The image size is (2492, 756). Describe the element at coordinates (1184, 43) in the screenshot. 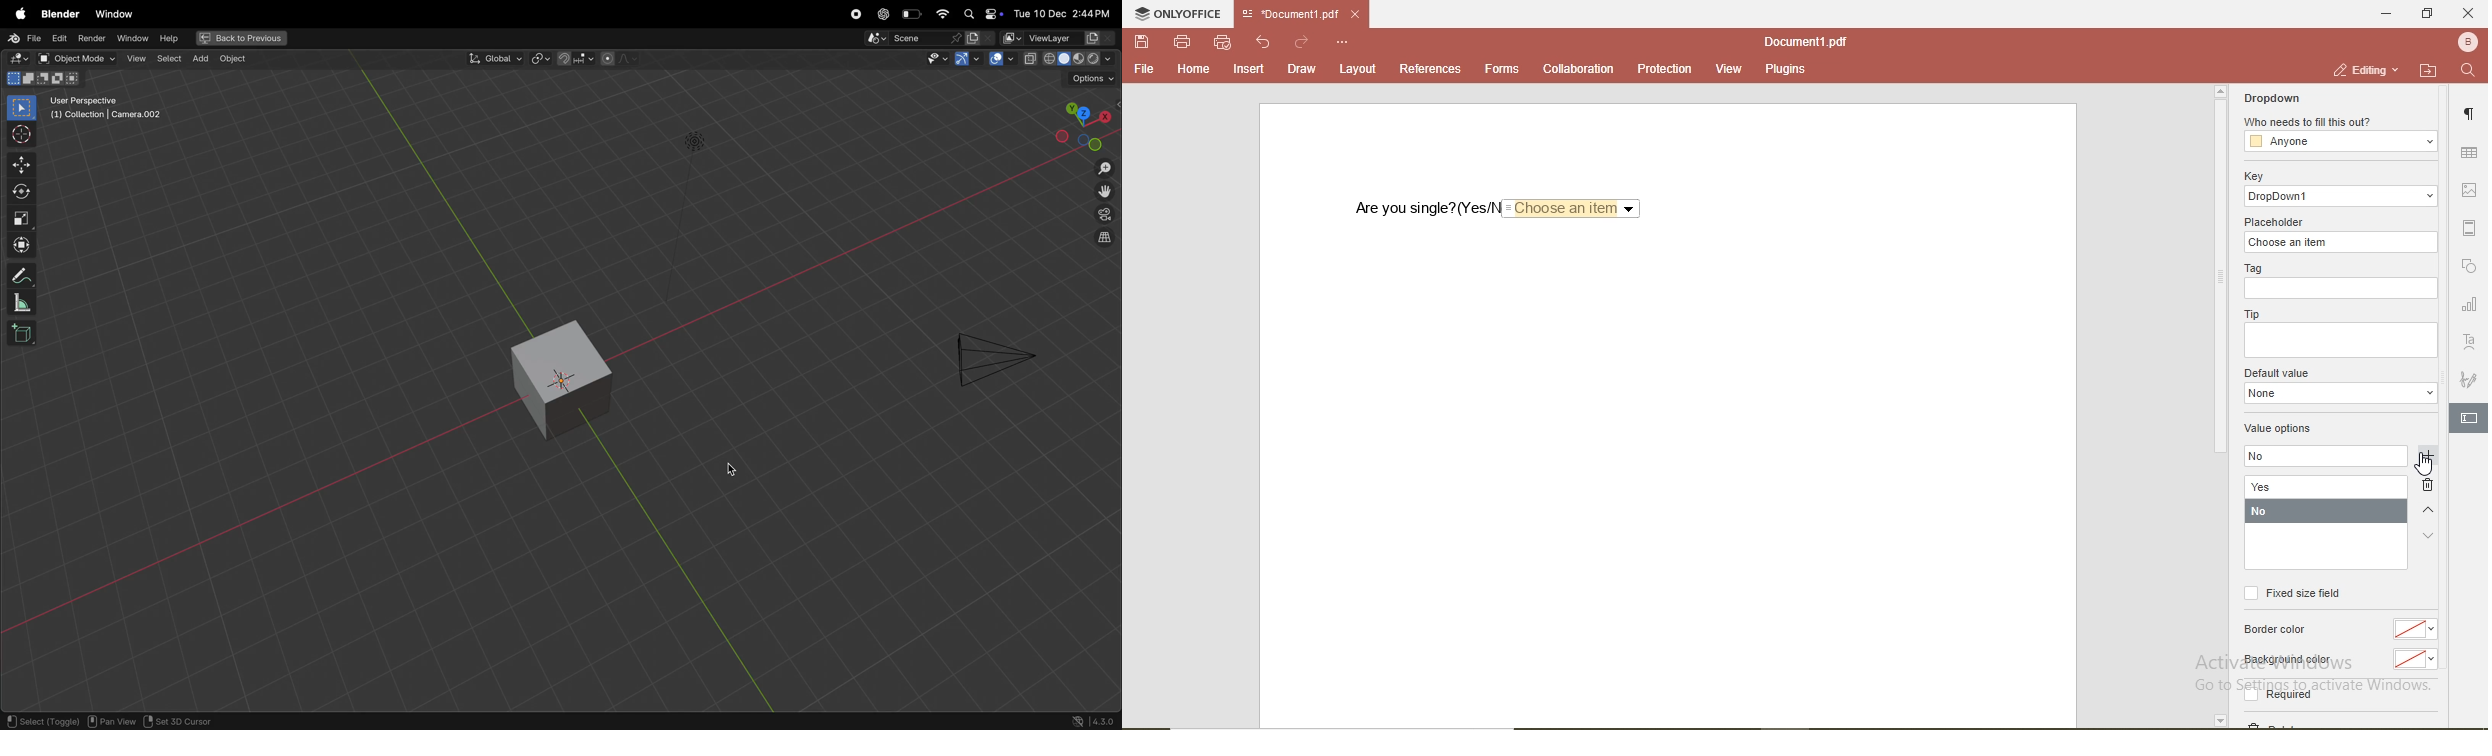

I see `print` at that location.